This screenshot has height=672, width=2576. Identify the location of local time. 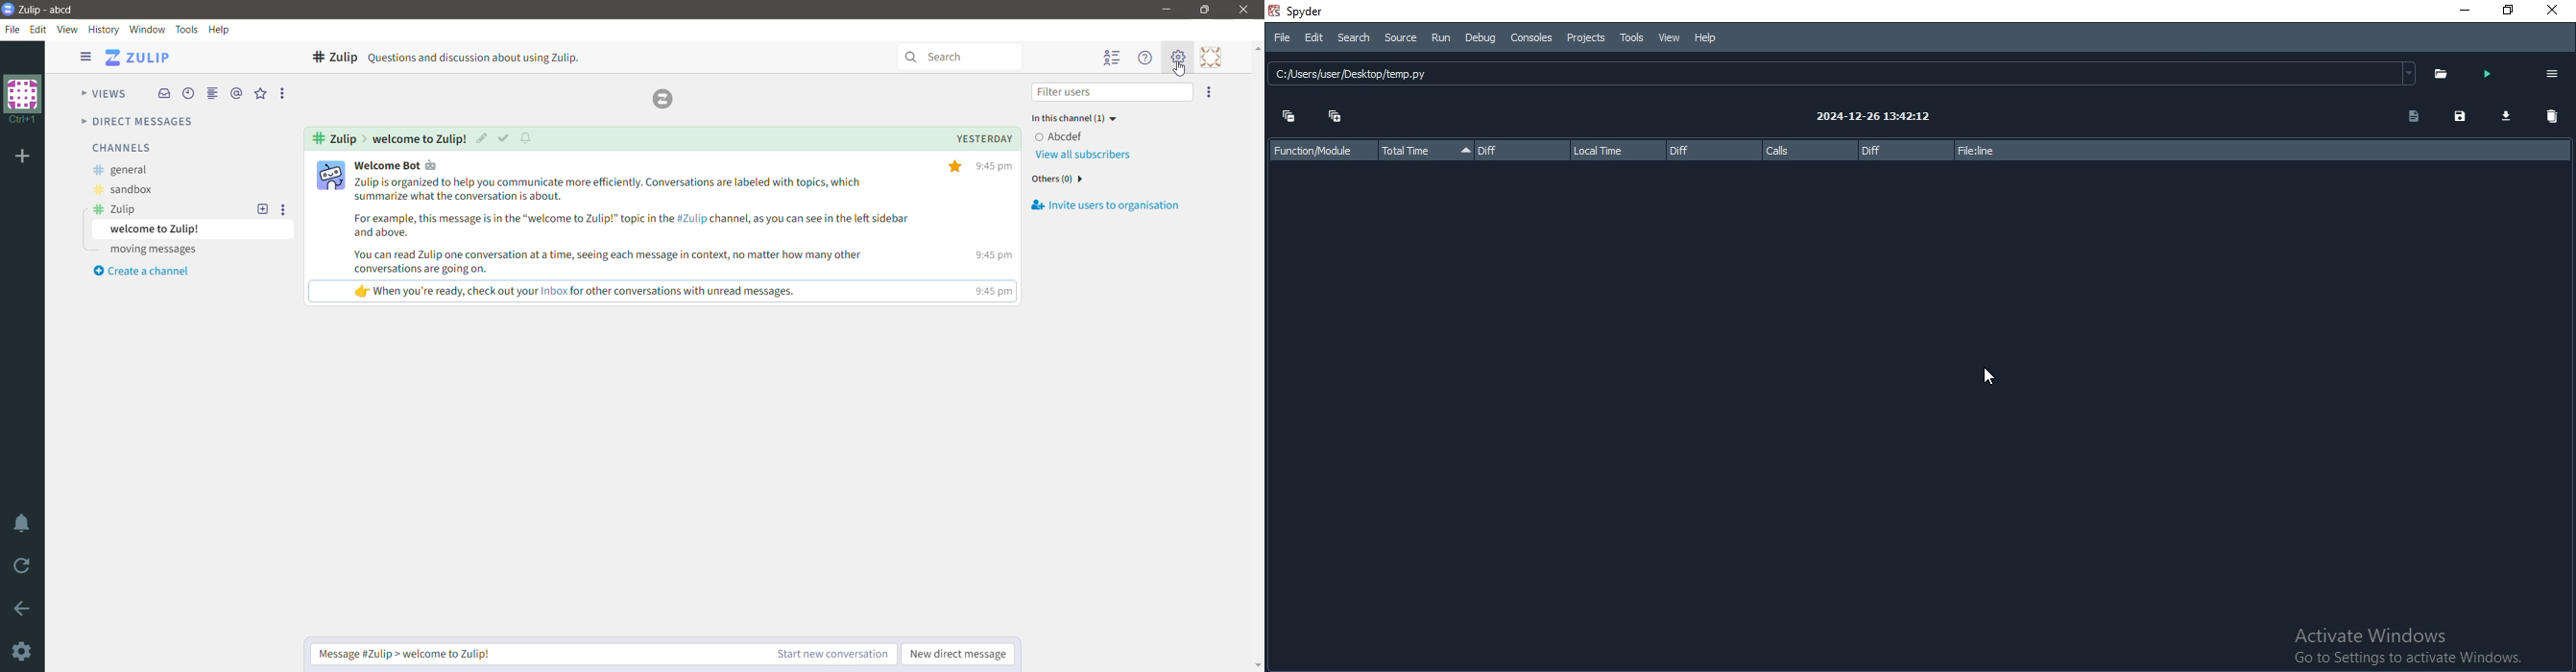
(1617, 149).